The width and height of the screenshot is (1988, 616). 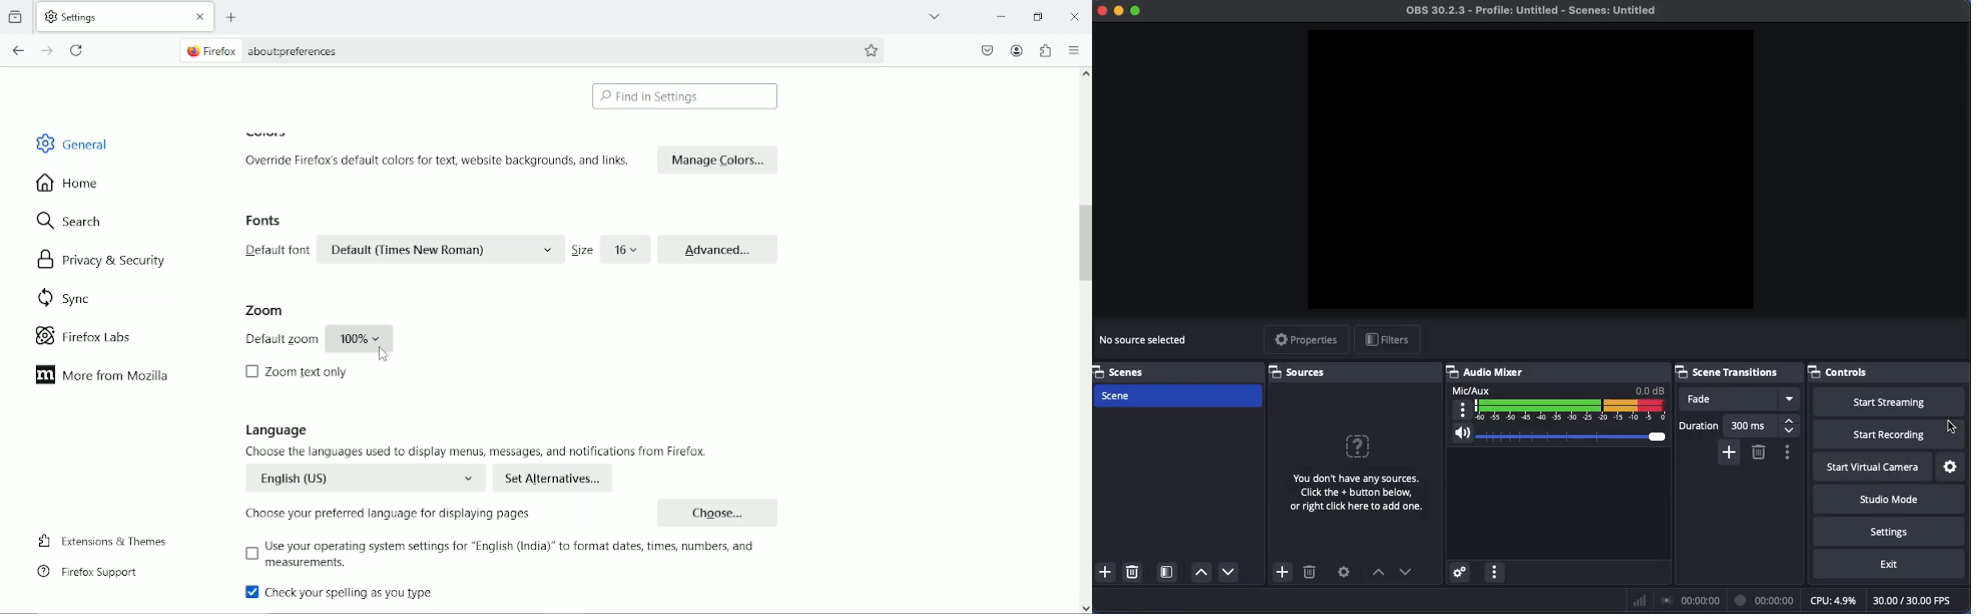 What do you see at coordinates (1737, 370) in the screenshot?
I see `Scene transitions` at bounding box center [1737, 370].